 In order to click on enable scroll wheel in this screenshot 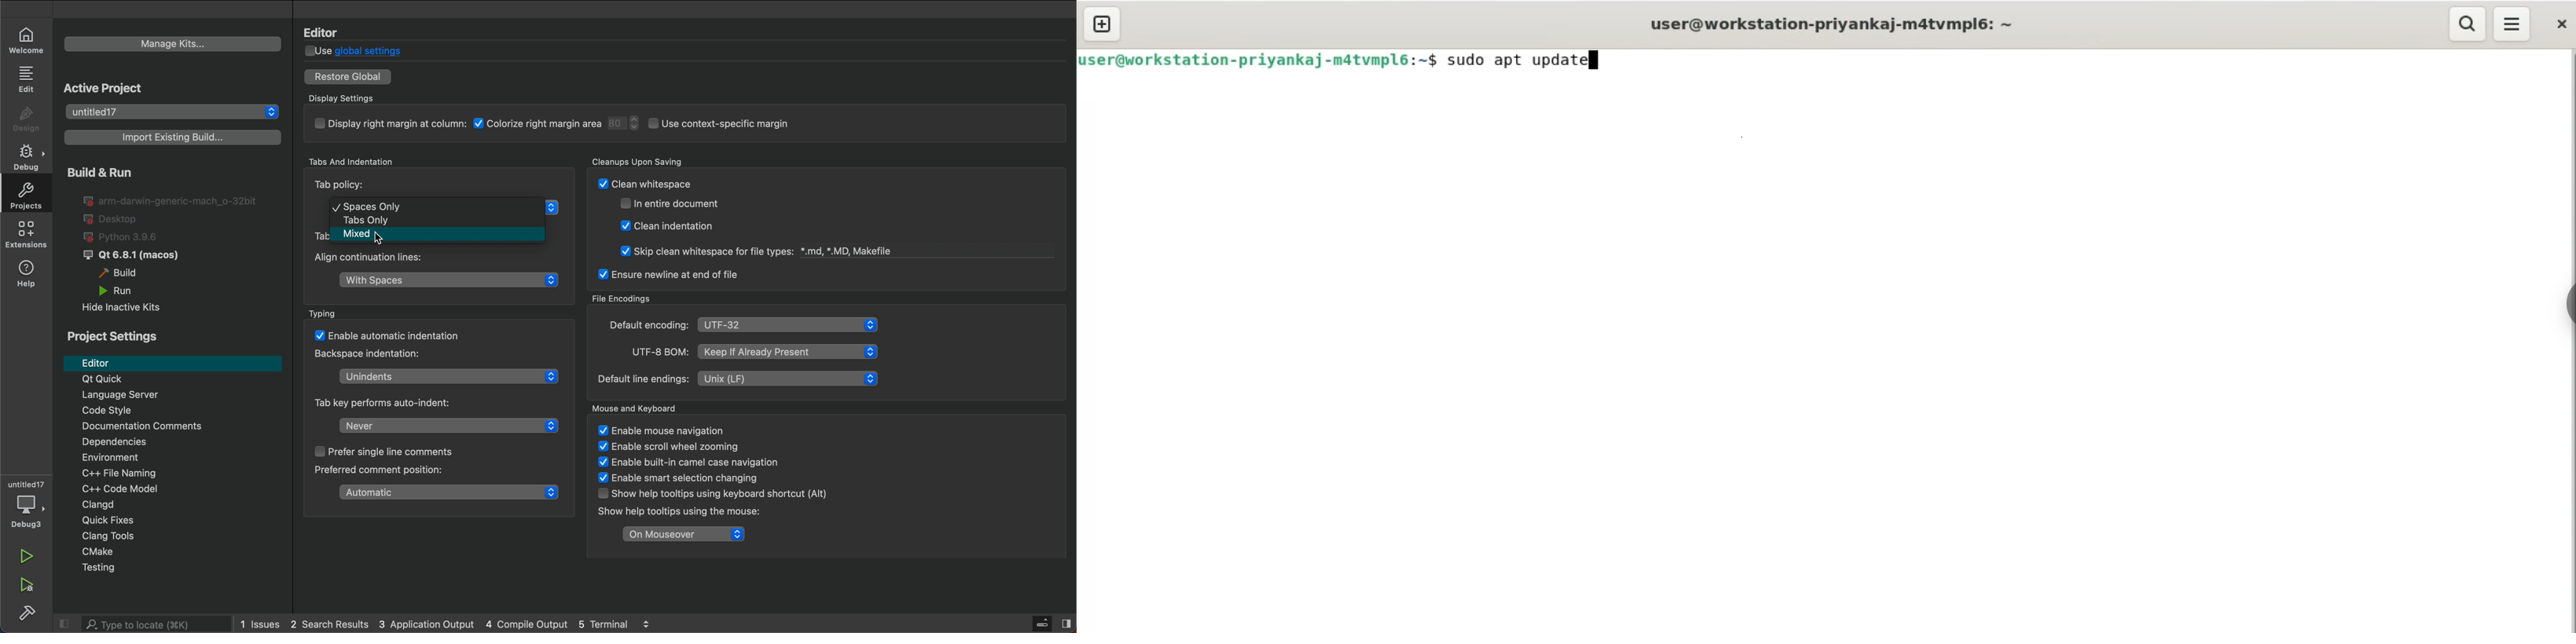, I will do `click(672, 447)`.